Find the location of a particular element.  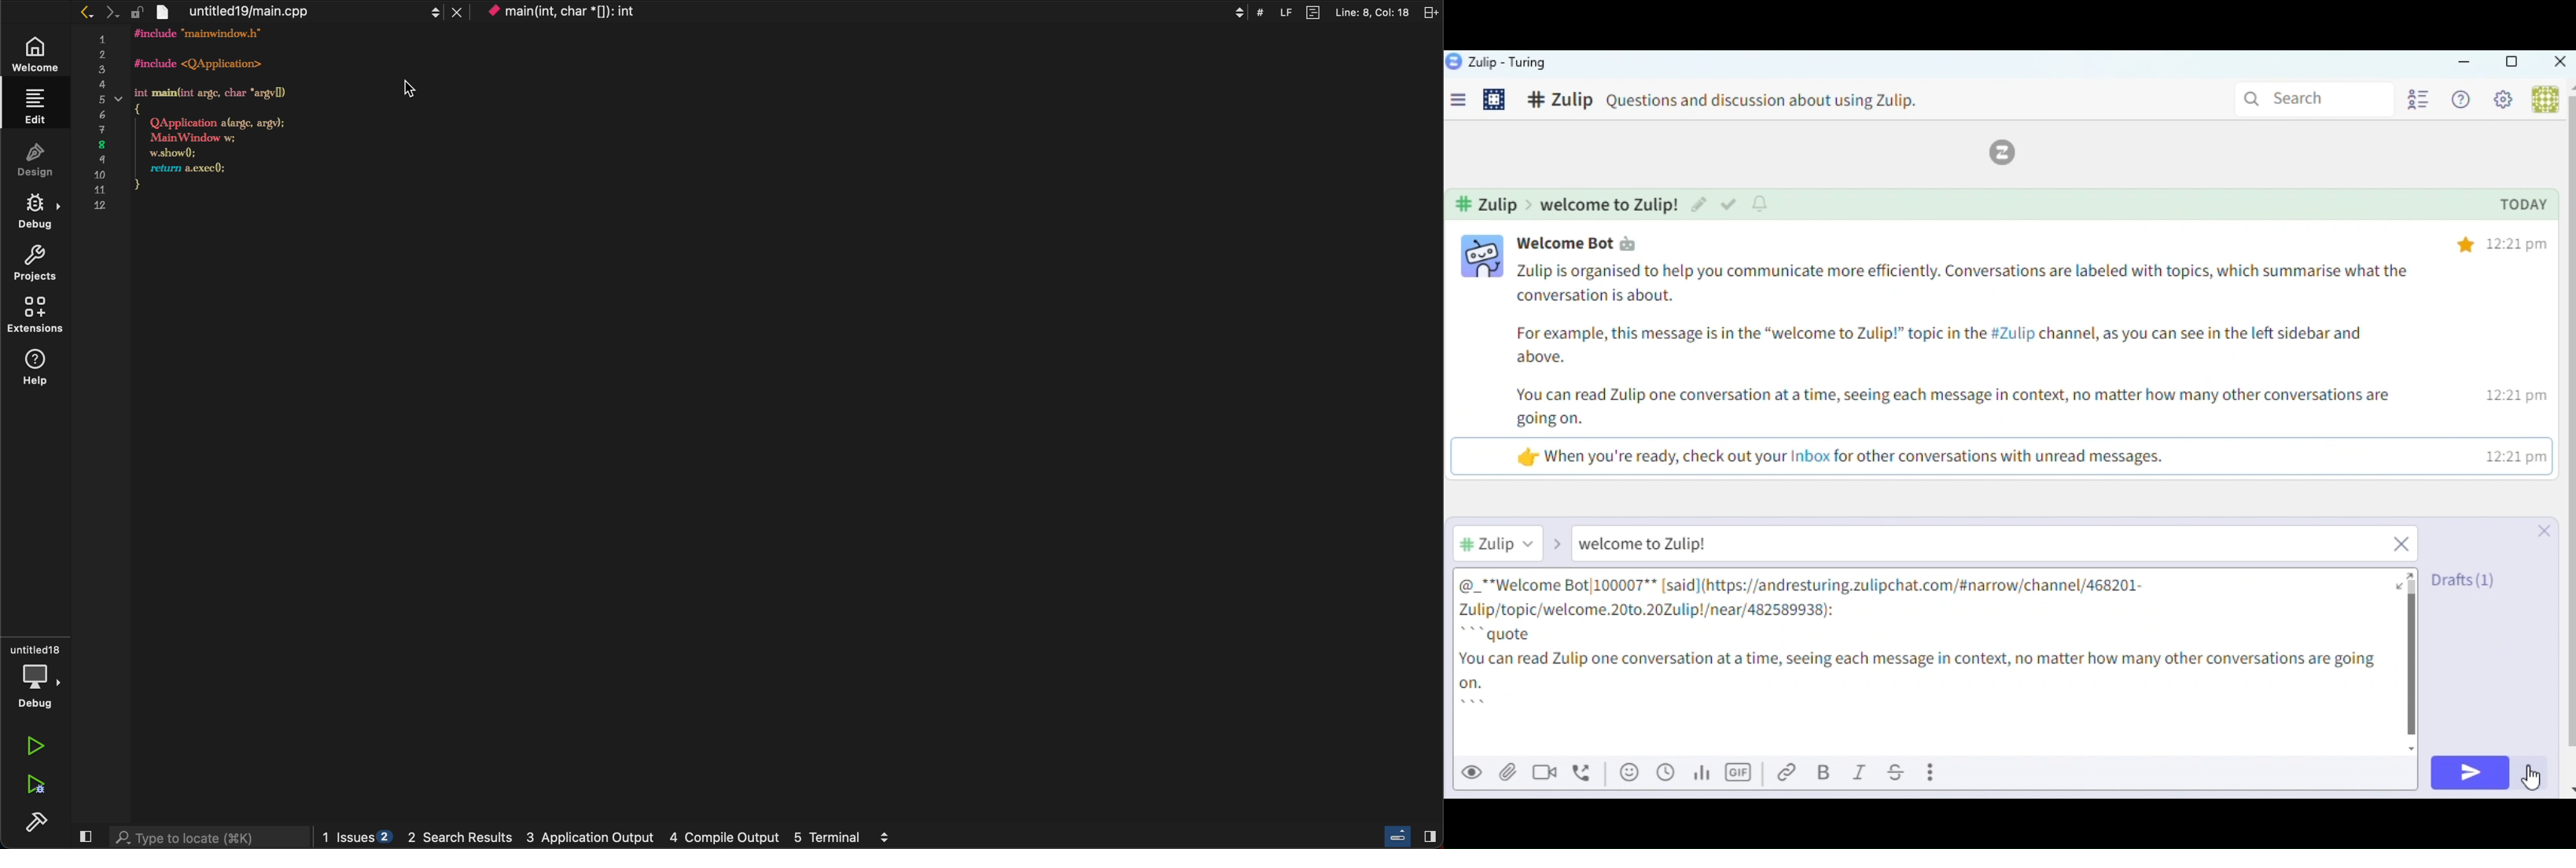

Menu is located at coordinates (1464, 103).